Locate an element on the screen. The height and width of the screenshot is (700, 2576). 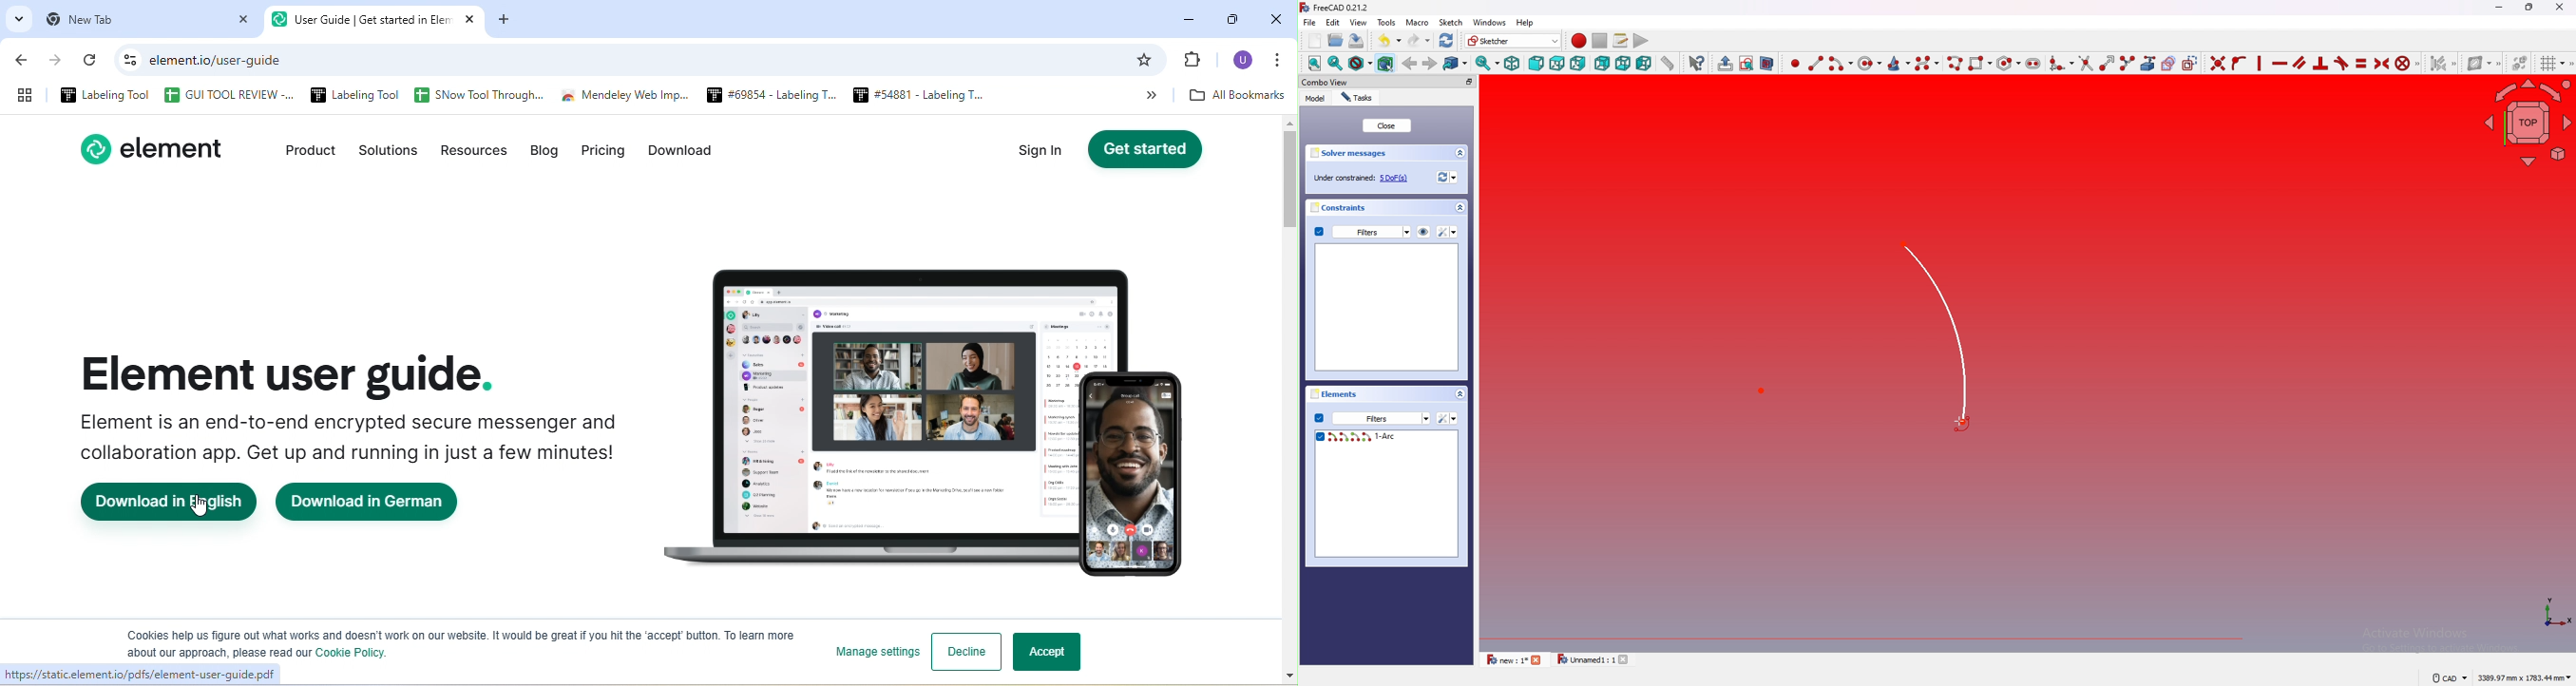
redo is located at coordinates (1421, 40).